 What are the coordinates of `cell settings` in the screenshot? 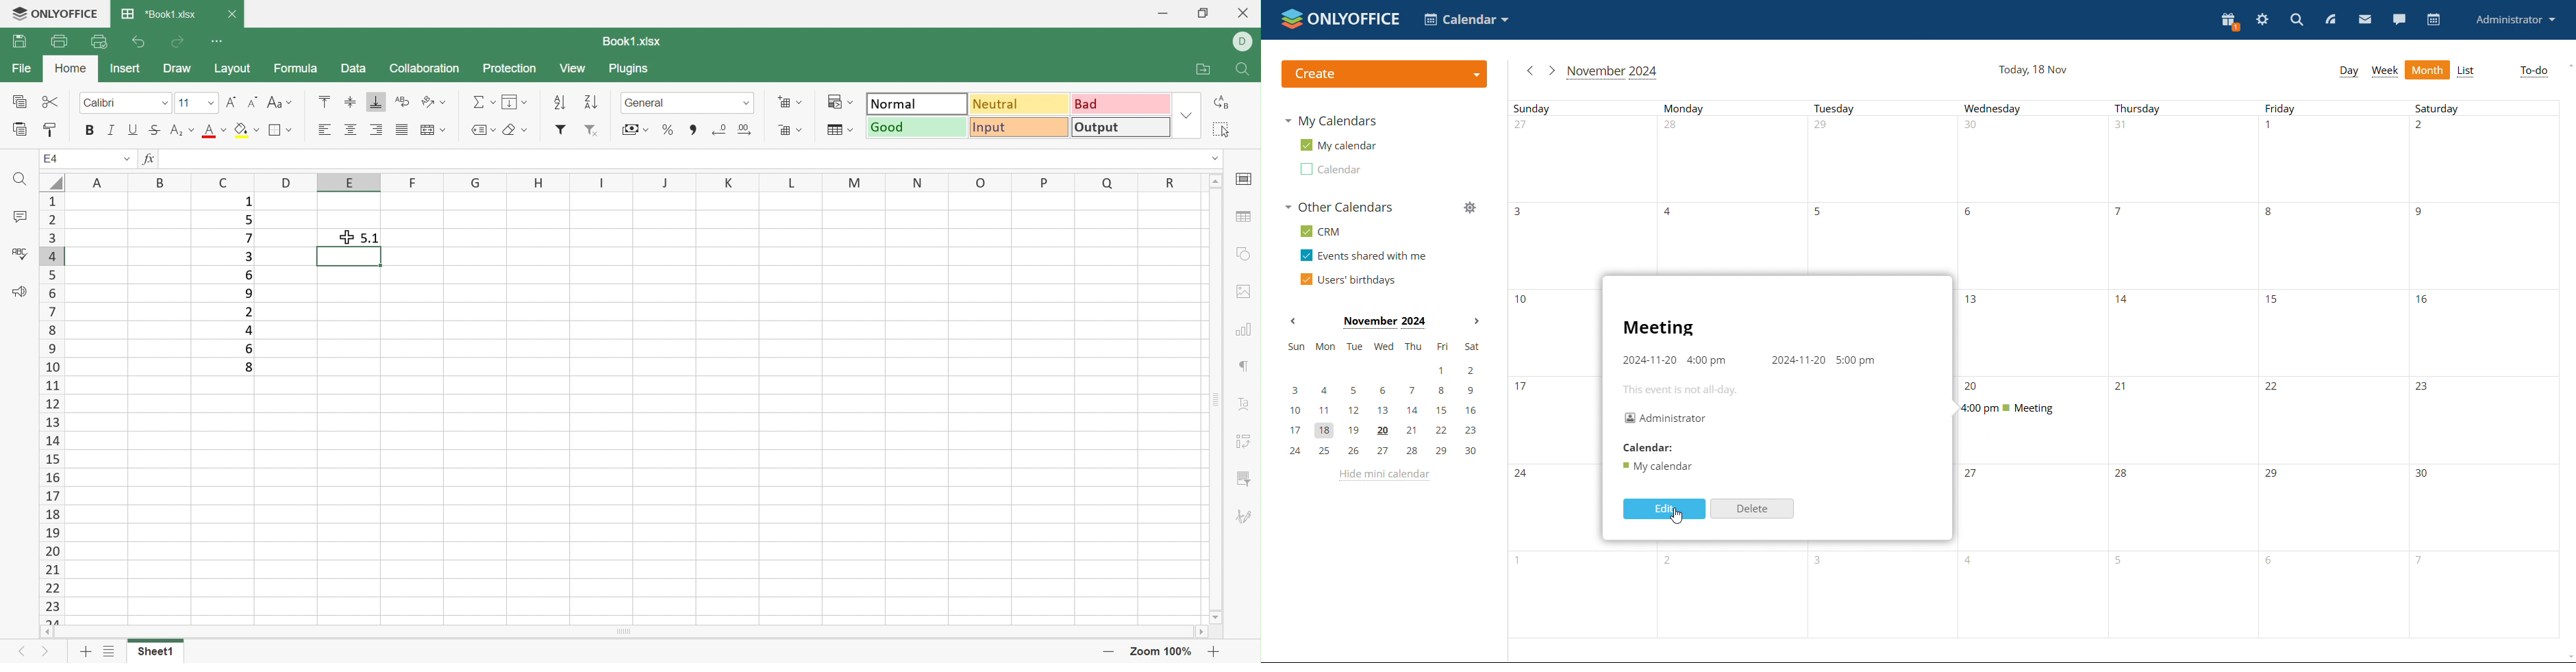 It's located at (1246, 180).